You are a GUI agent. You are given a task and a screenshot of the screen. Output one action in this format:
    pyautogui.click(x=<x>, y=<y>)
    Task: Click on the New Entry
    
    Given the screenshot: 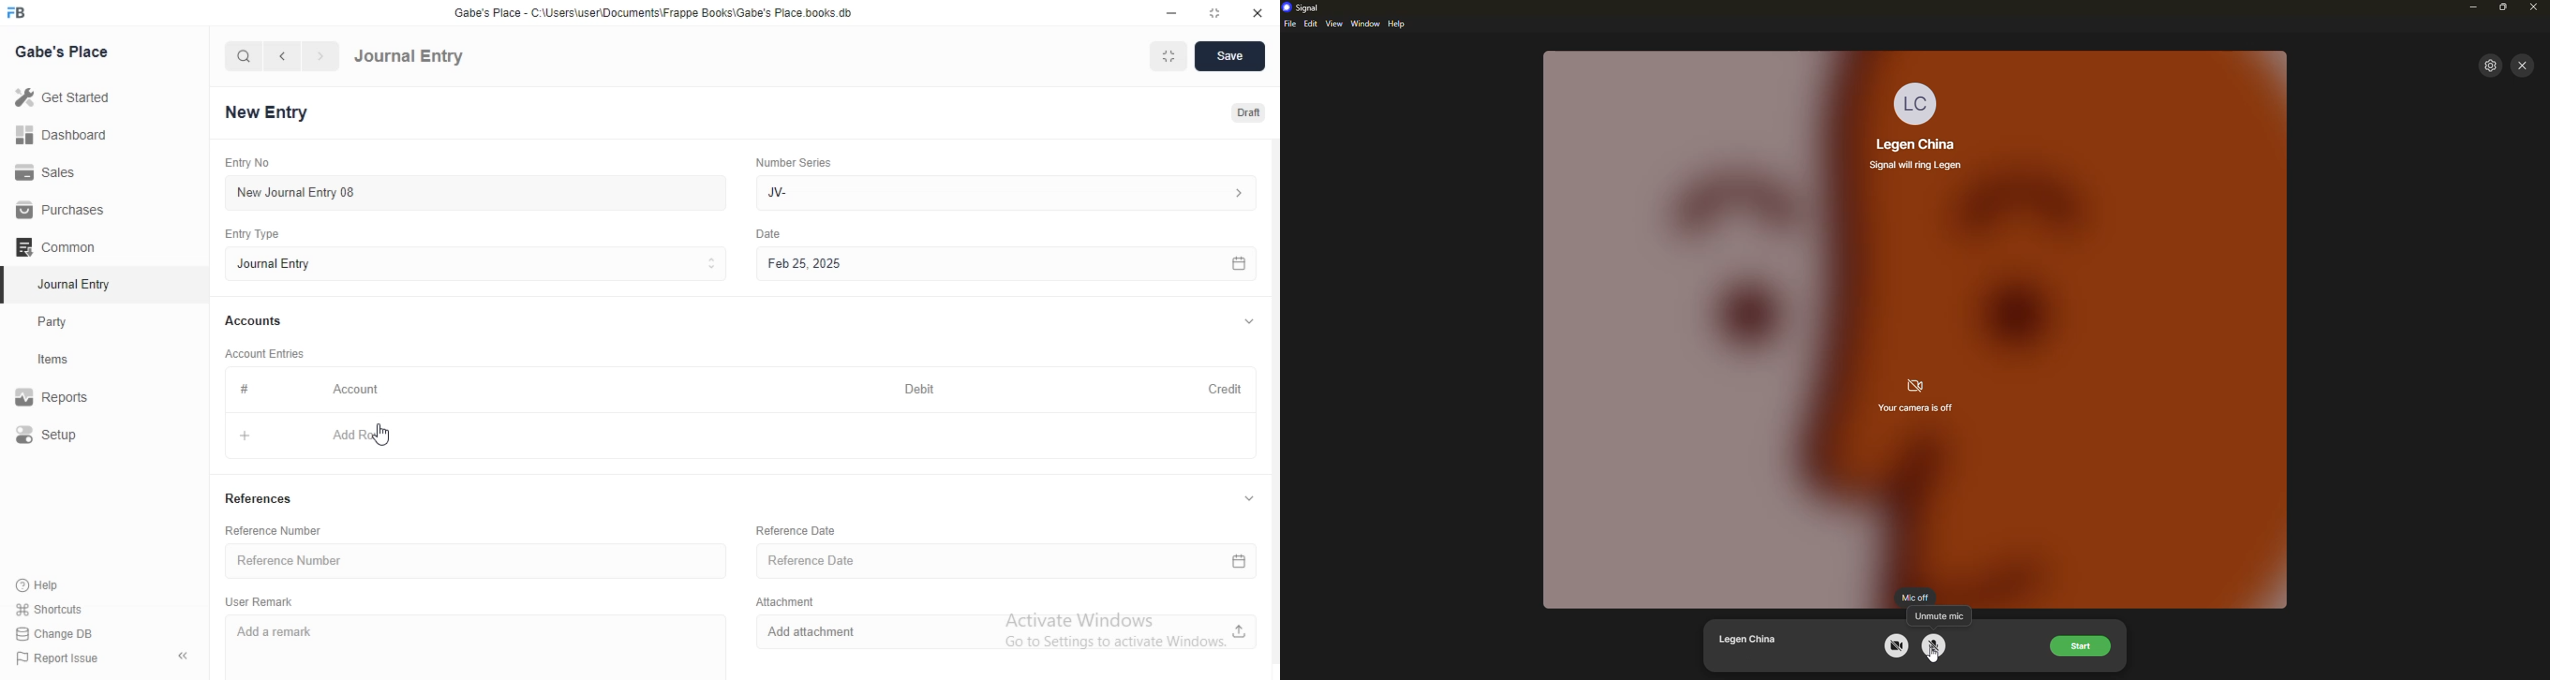 What is the action you would take?
    pyautogui.click(x=266, y=111)
    